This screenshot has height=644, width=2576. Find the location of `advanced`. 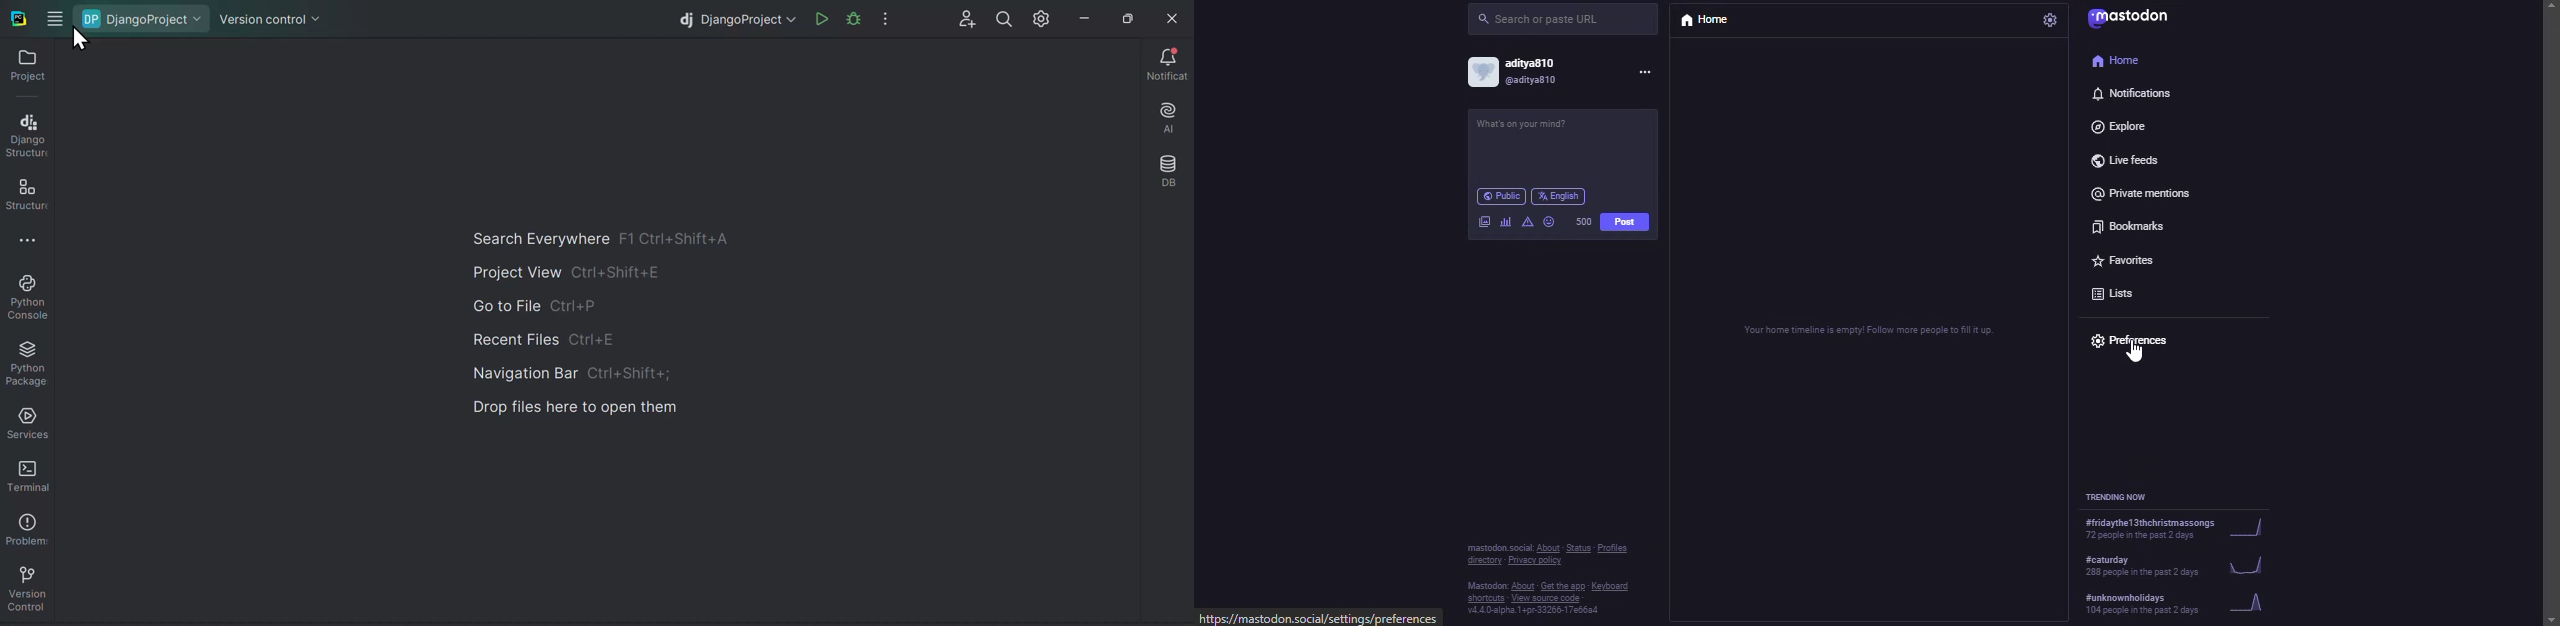

advanced is located at coordinates (1529, 224).